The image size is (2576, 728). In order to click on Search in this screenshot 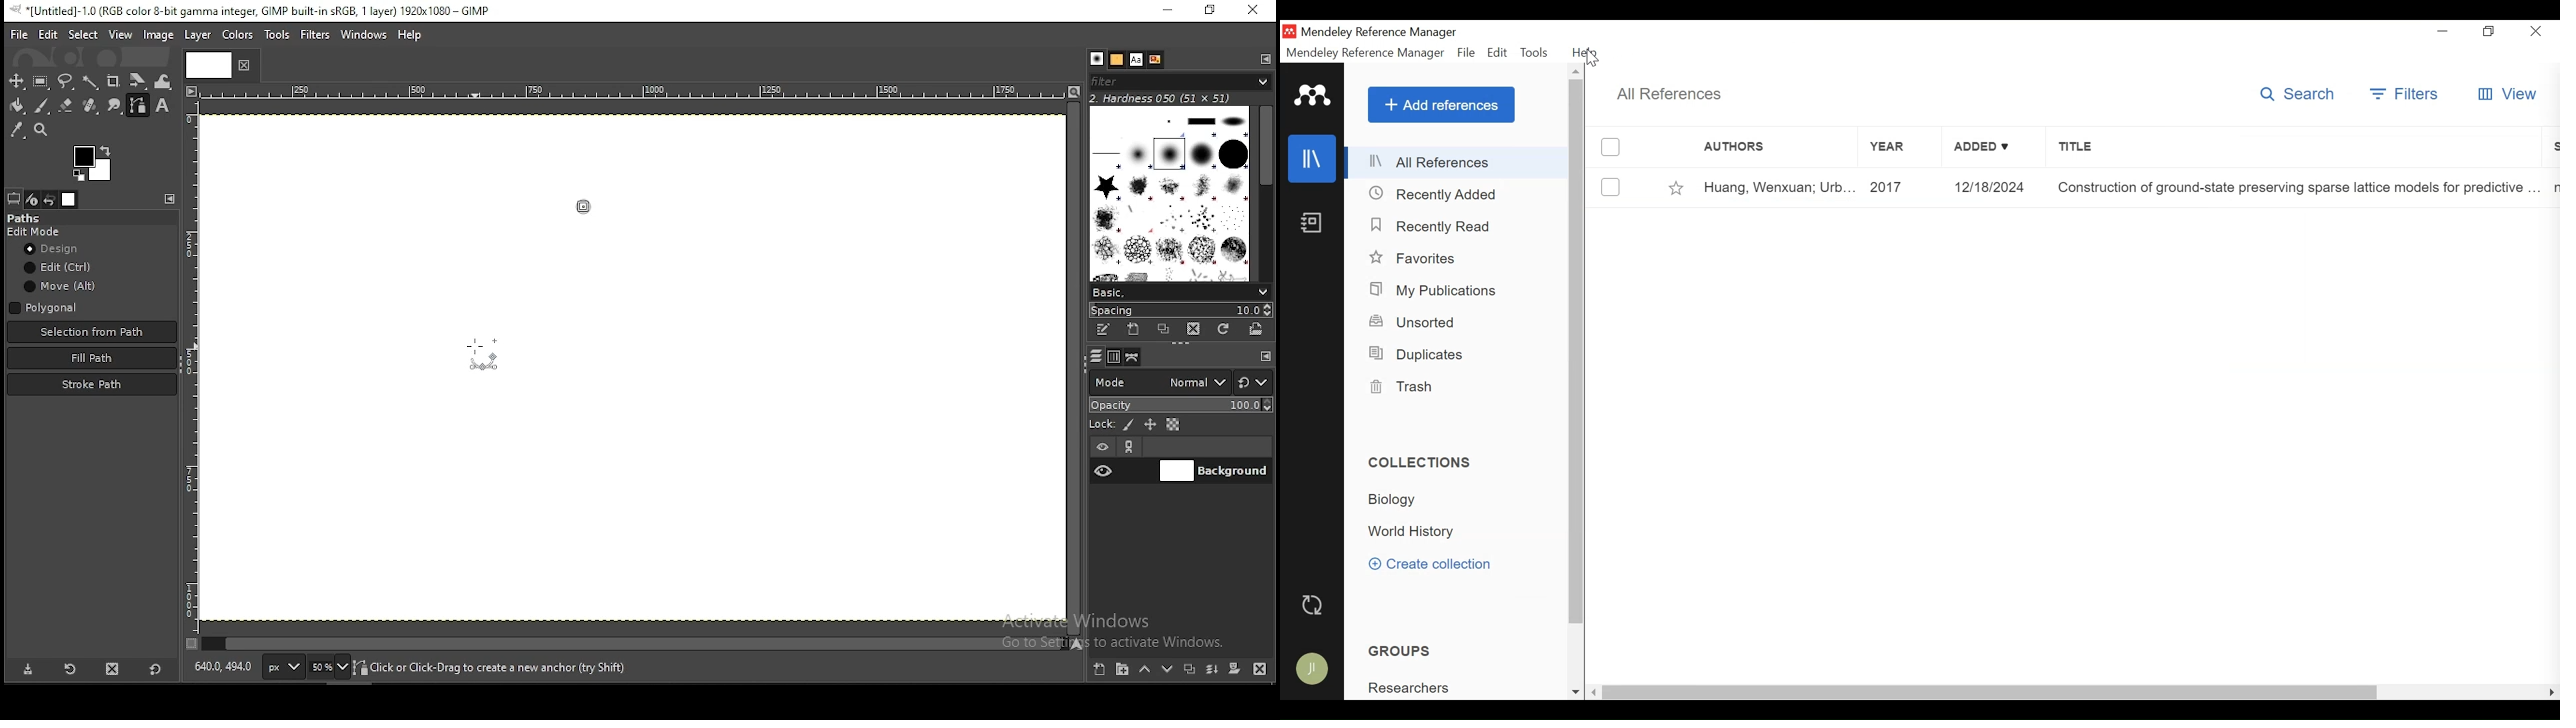, I will do `click(2295, 94)`.